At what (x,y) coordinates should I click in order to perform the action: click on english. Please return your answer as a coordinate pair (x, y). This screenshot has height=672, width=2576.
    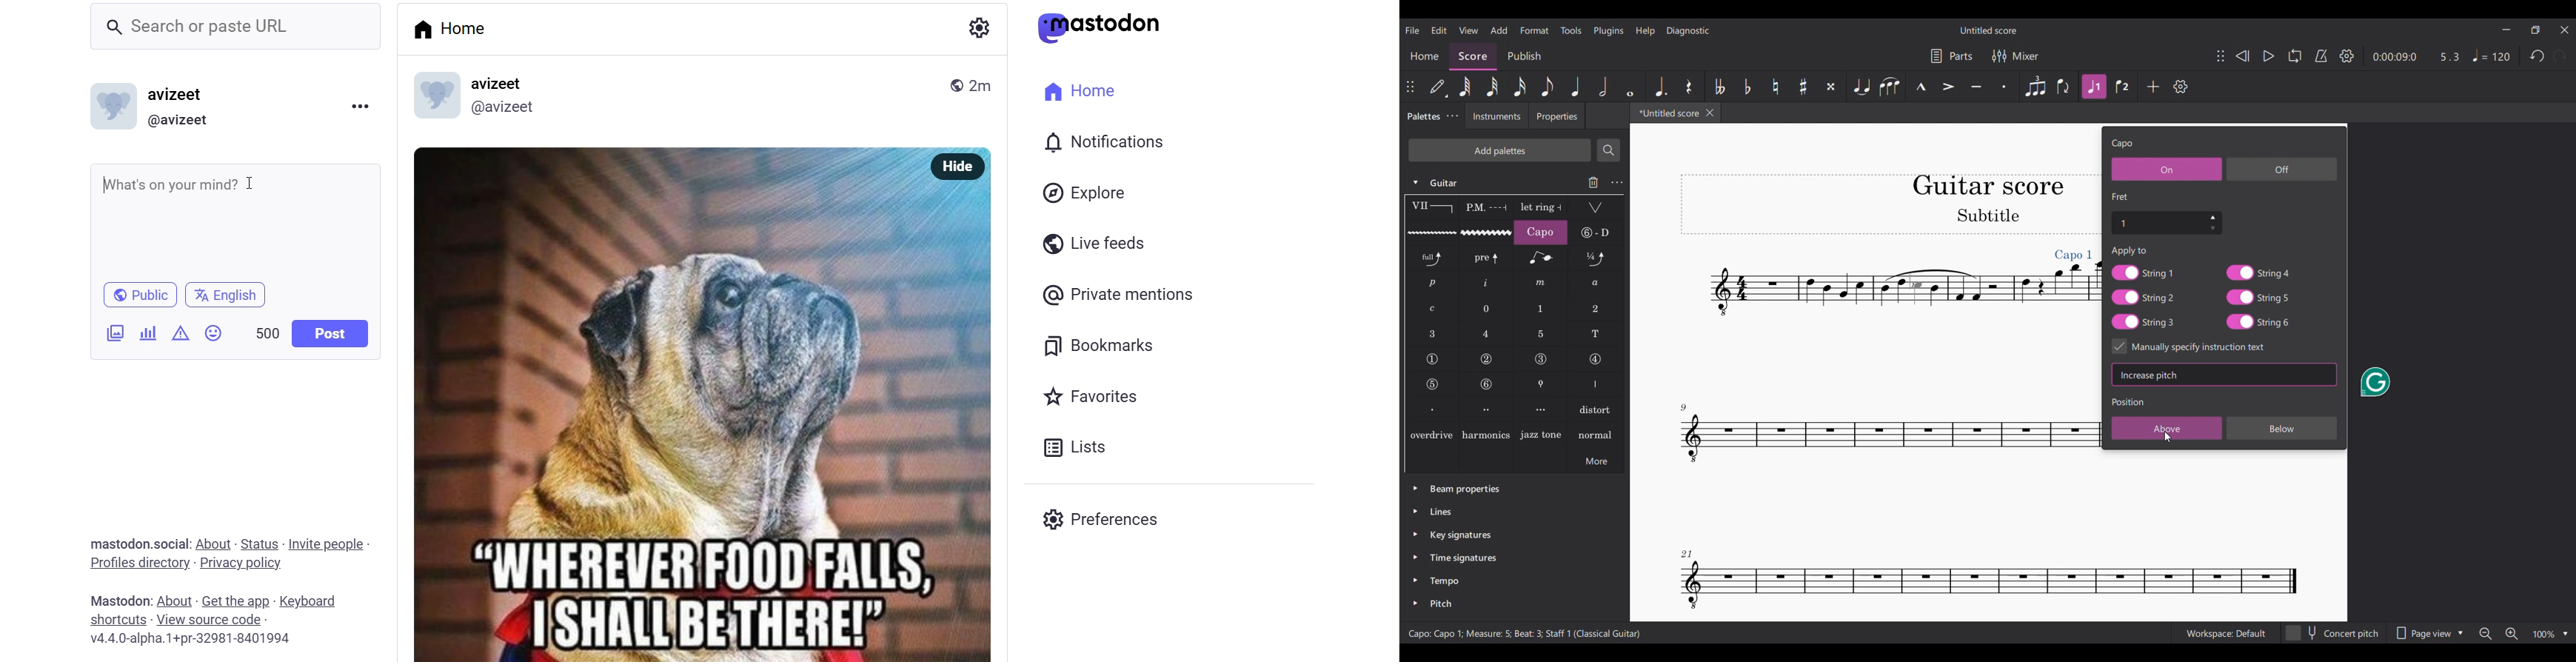
    Looking at the image, I should click on (232, 295).